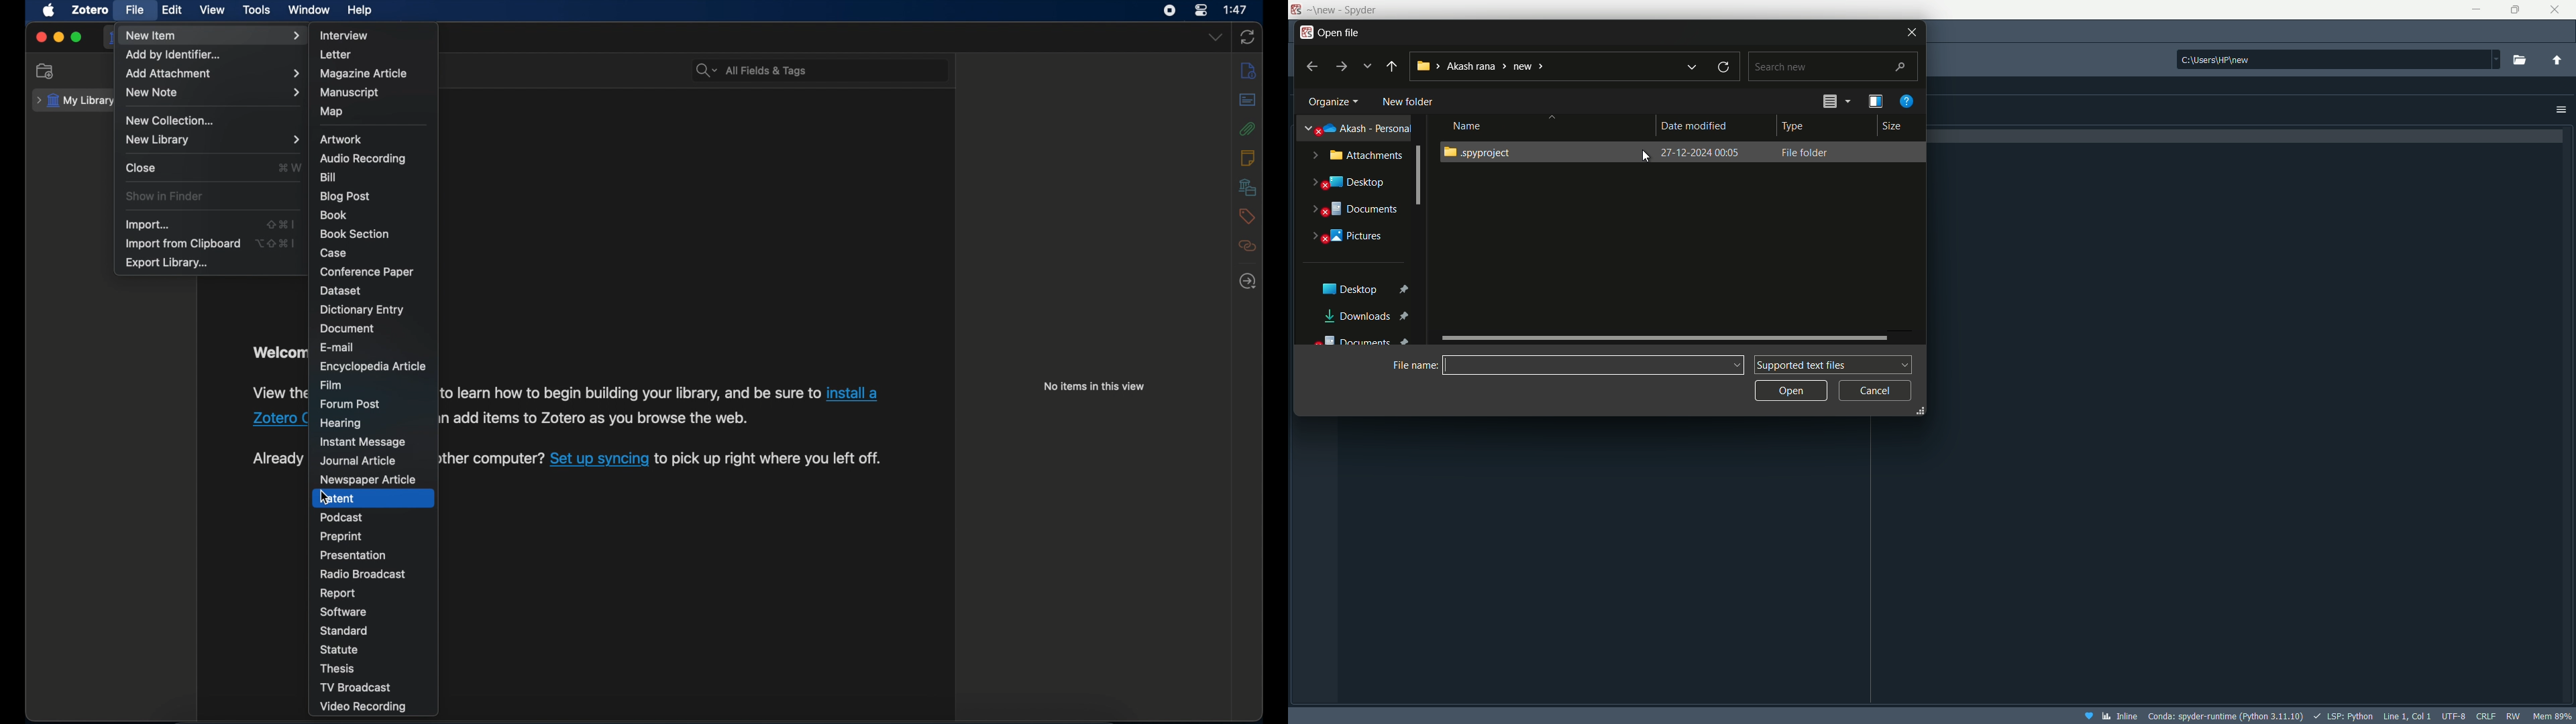  What do you see at coordinates (1354, 128) in the screenshot?
I see `akash-personal` at bounding box center [1354, 128].